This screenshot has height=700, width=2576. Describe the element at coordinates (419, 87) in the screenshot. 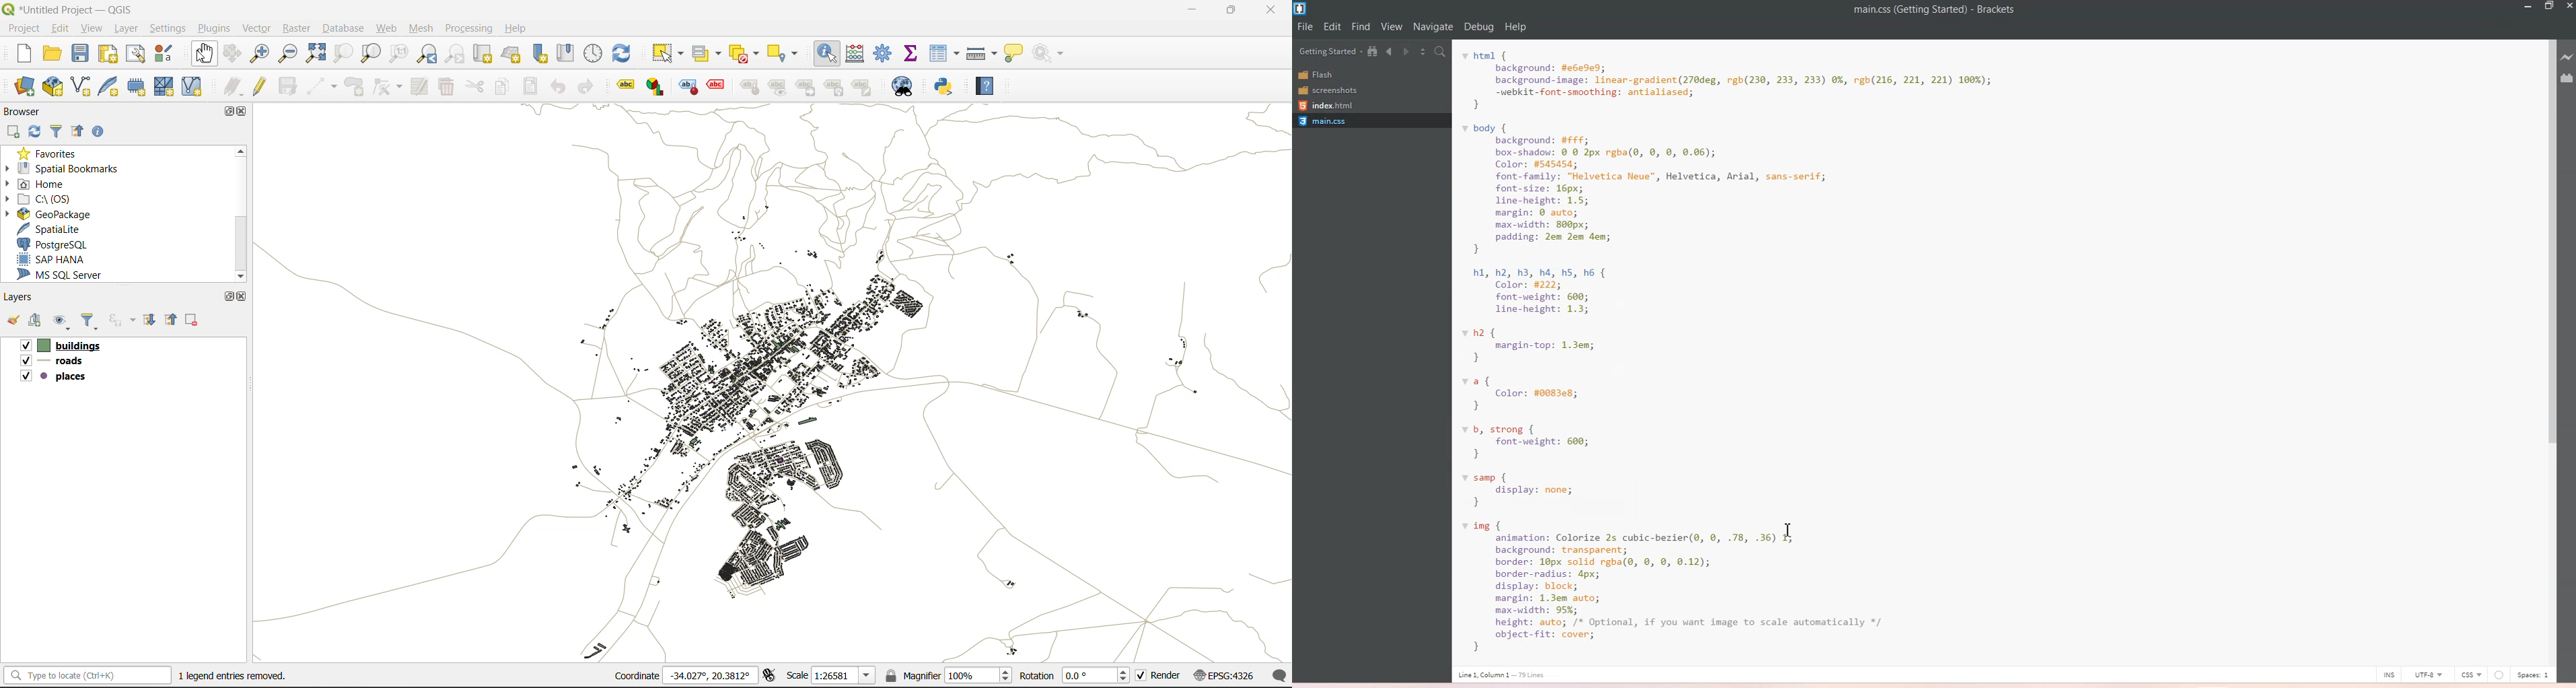

I see `modify` at that location.